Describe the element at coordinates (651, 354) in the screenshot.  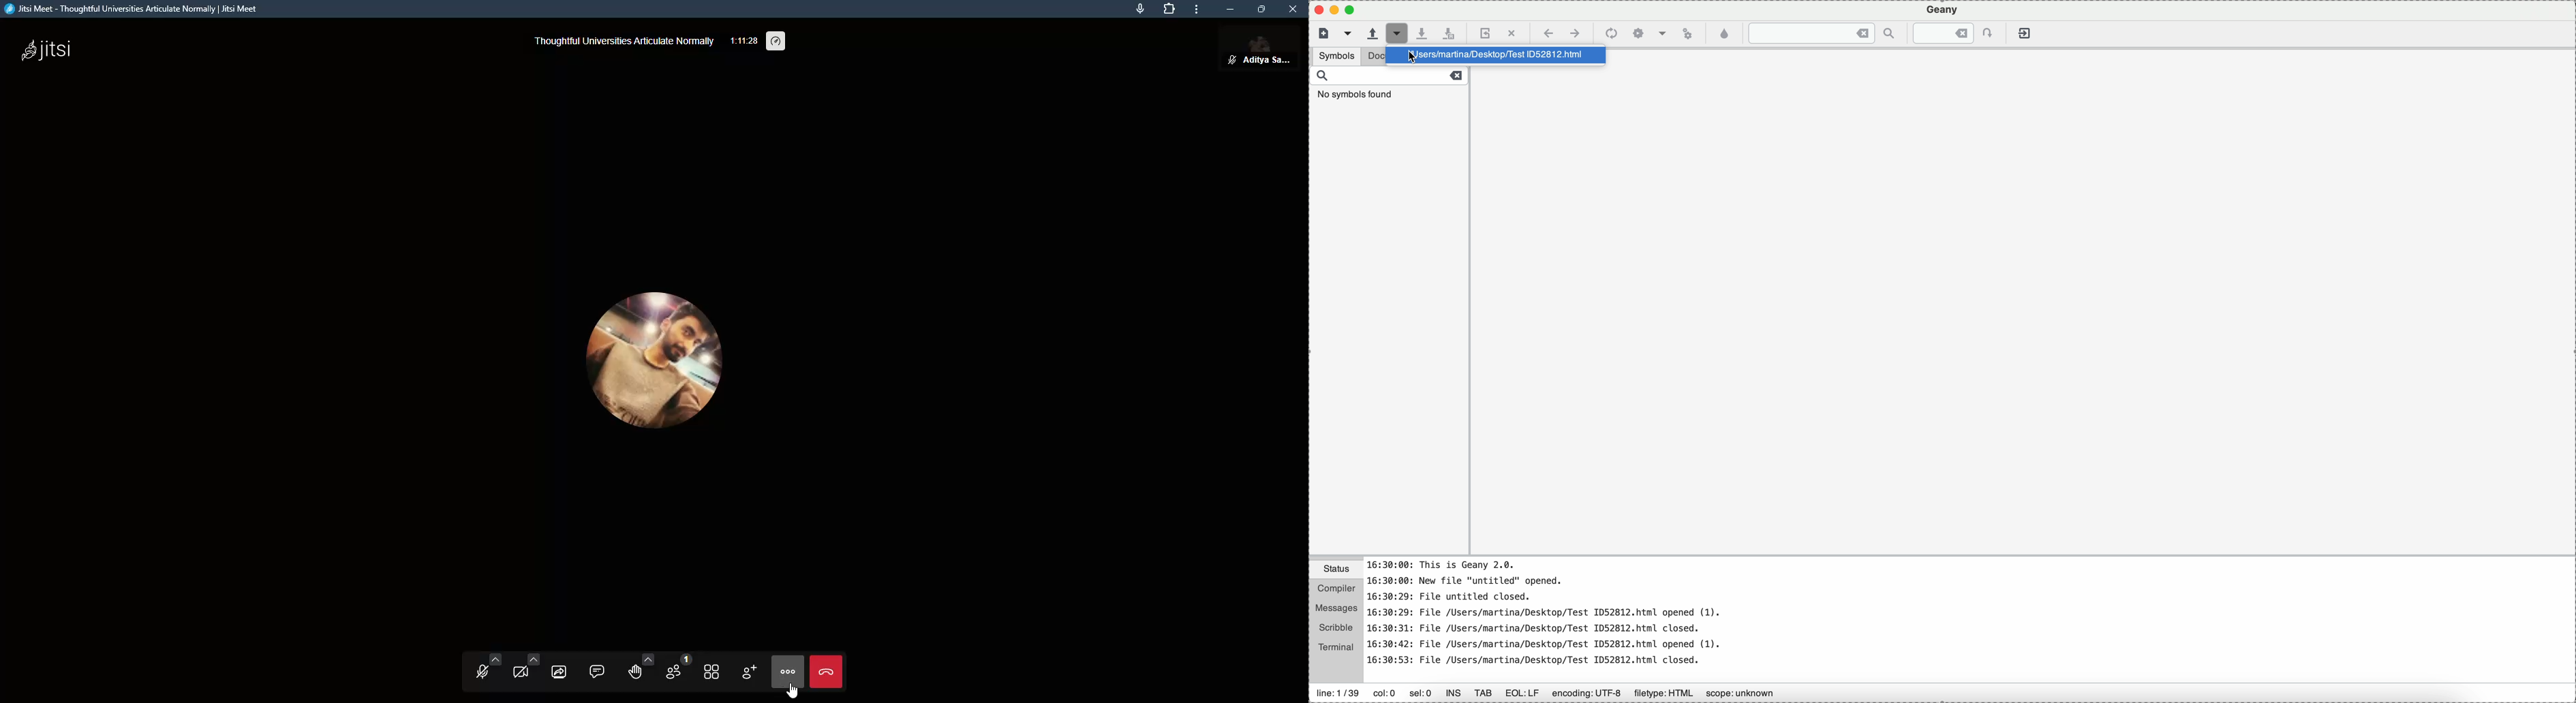
I see `profile picture` at that location.